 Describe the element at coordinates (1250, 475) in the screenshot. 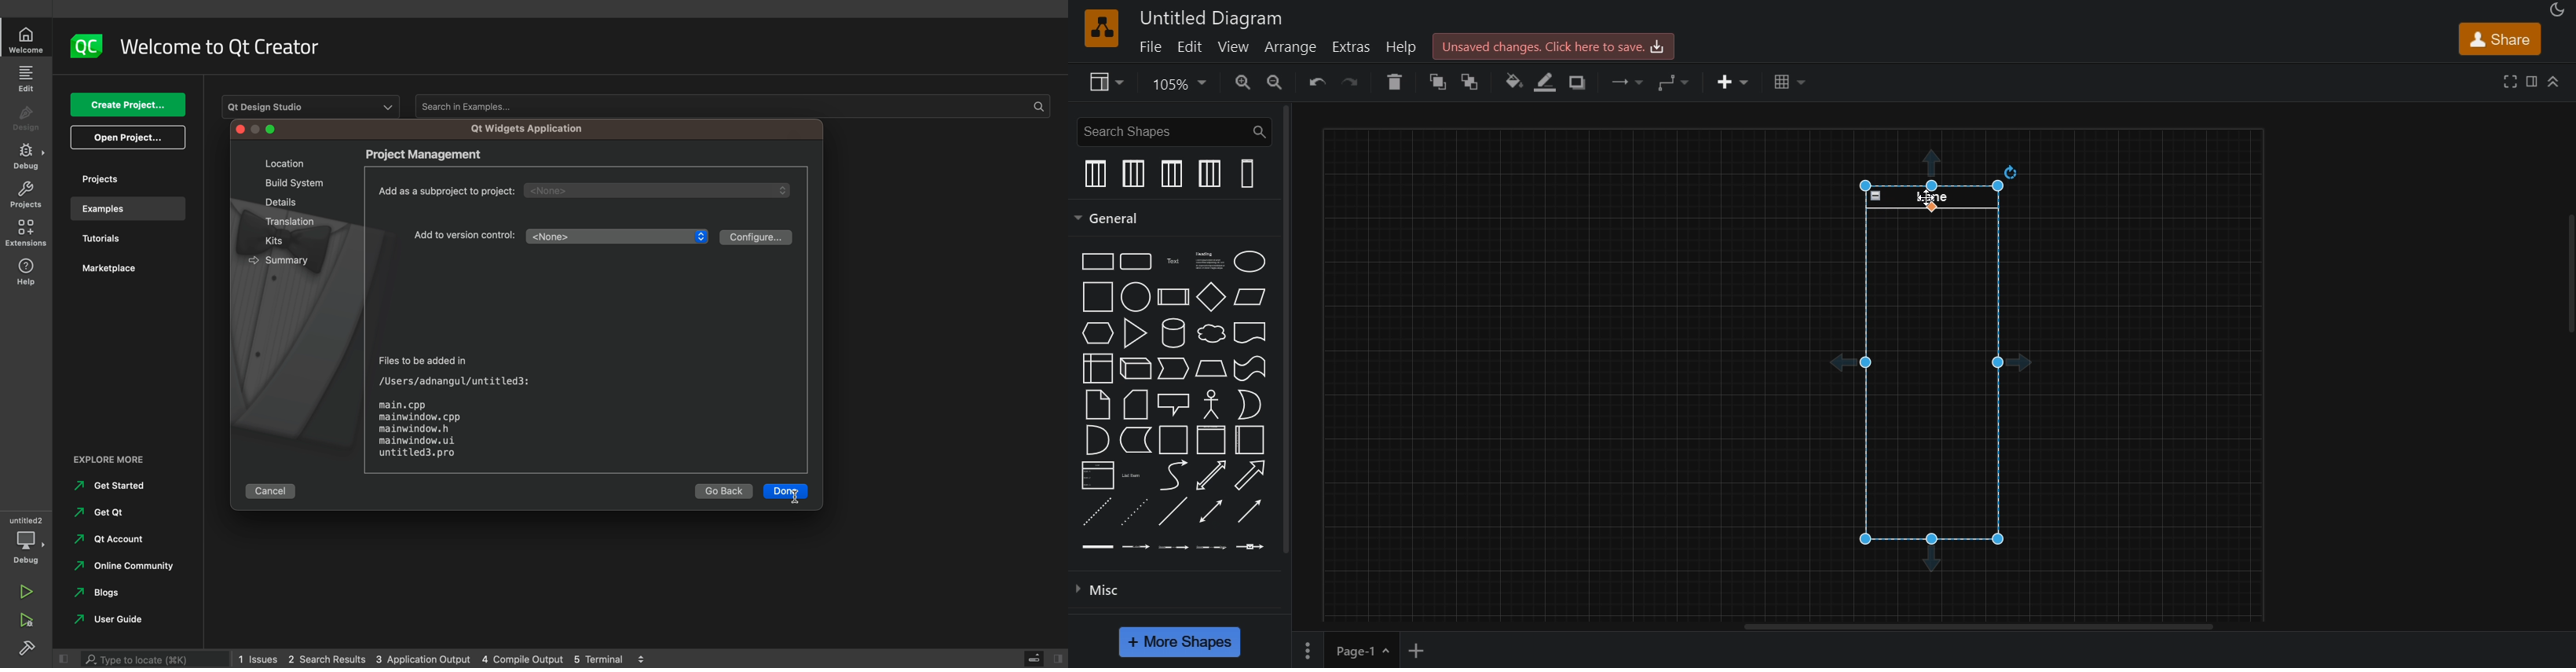

I see `arrow` at that location.